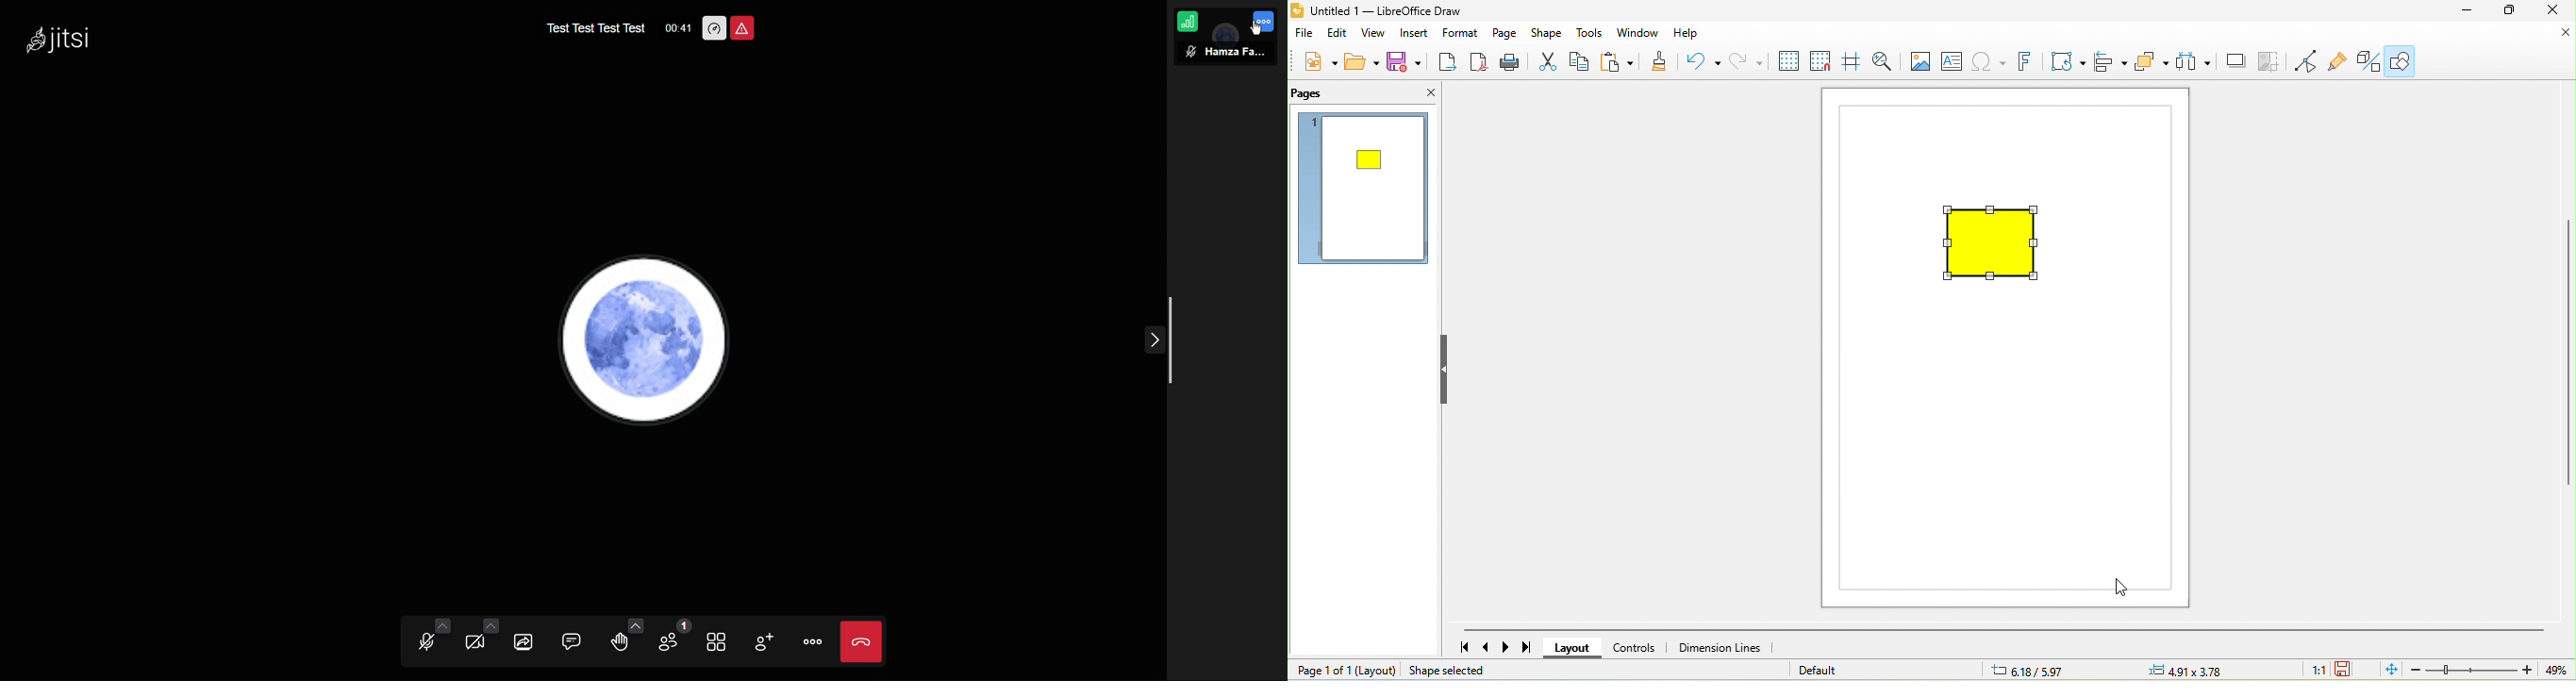 The image size is (2576, 700). I want to click on help, so click(1689, 33).